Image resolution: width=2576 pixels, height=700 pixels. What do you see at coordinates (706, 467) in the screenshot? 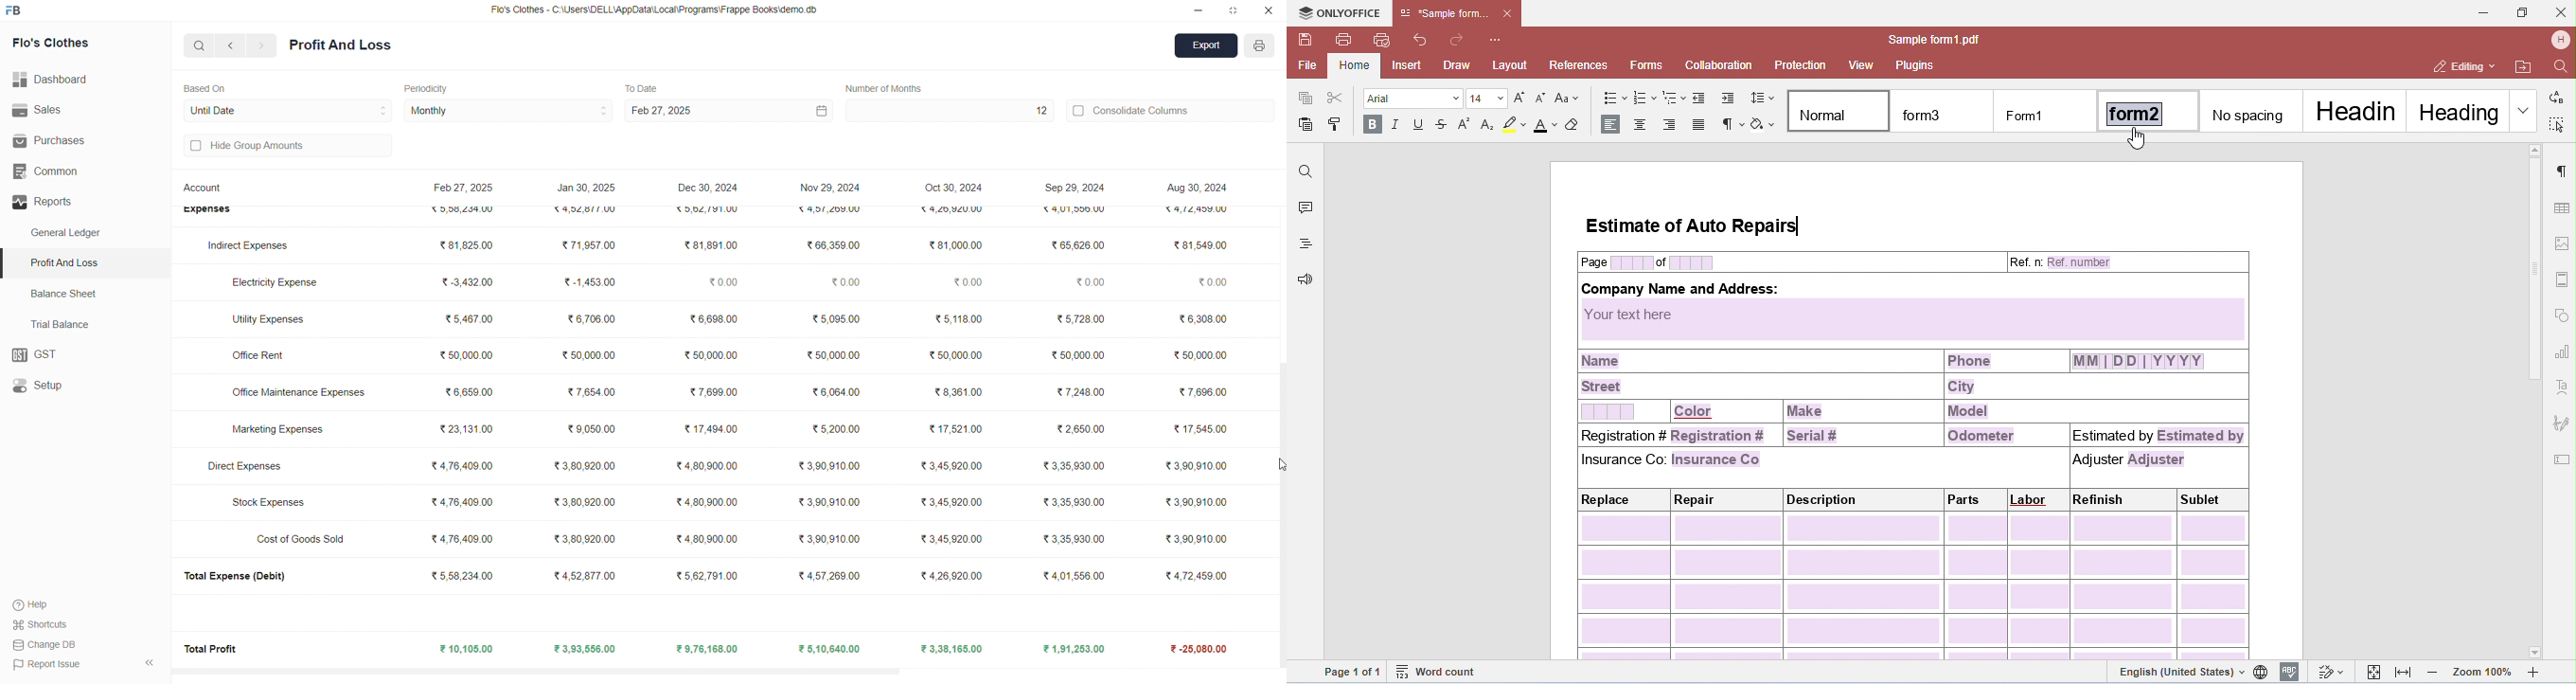
I see `₹4,80,900.00` at bounding box center [706, 467].